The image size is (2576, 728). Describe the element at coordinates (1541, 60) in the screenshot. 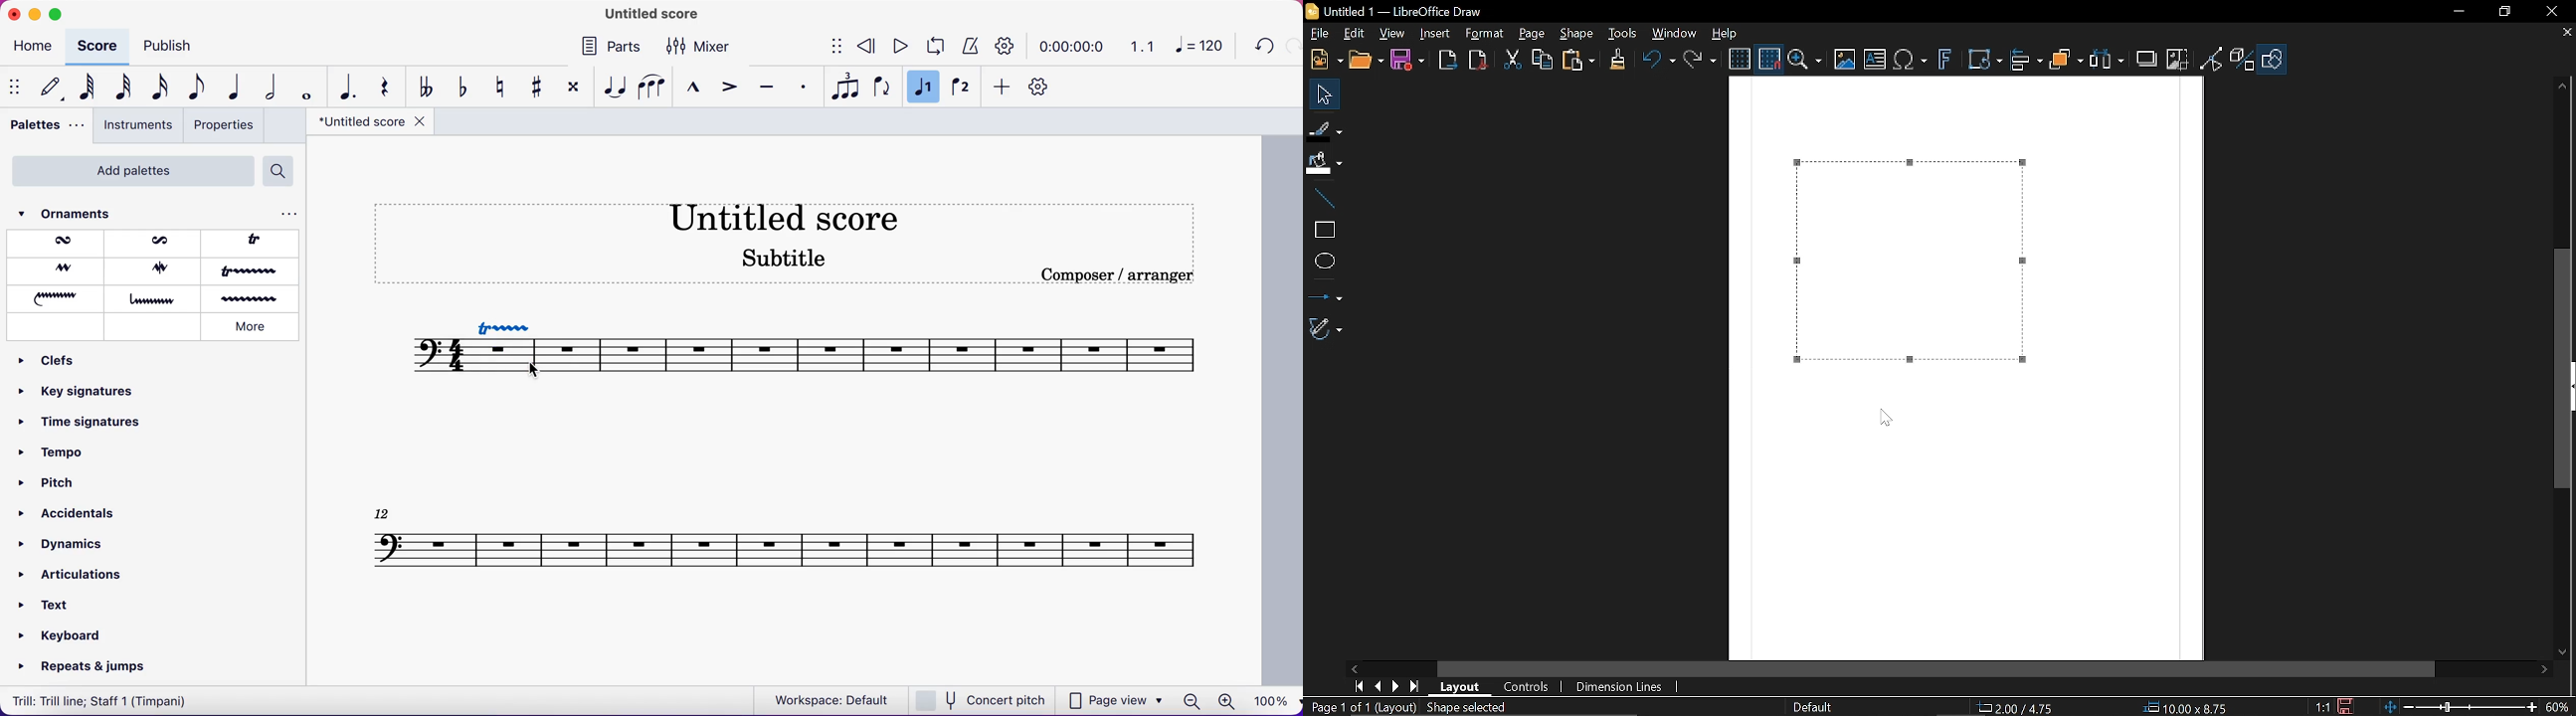

I see `Copy` at that location.